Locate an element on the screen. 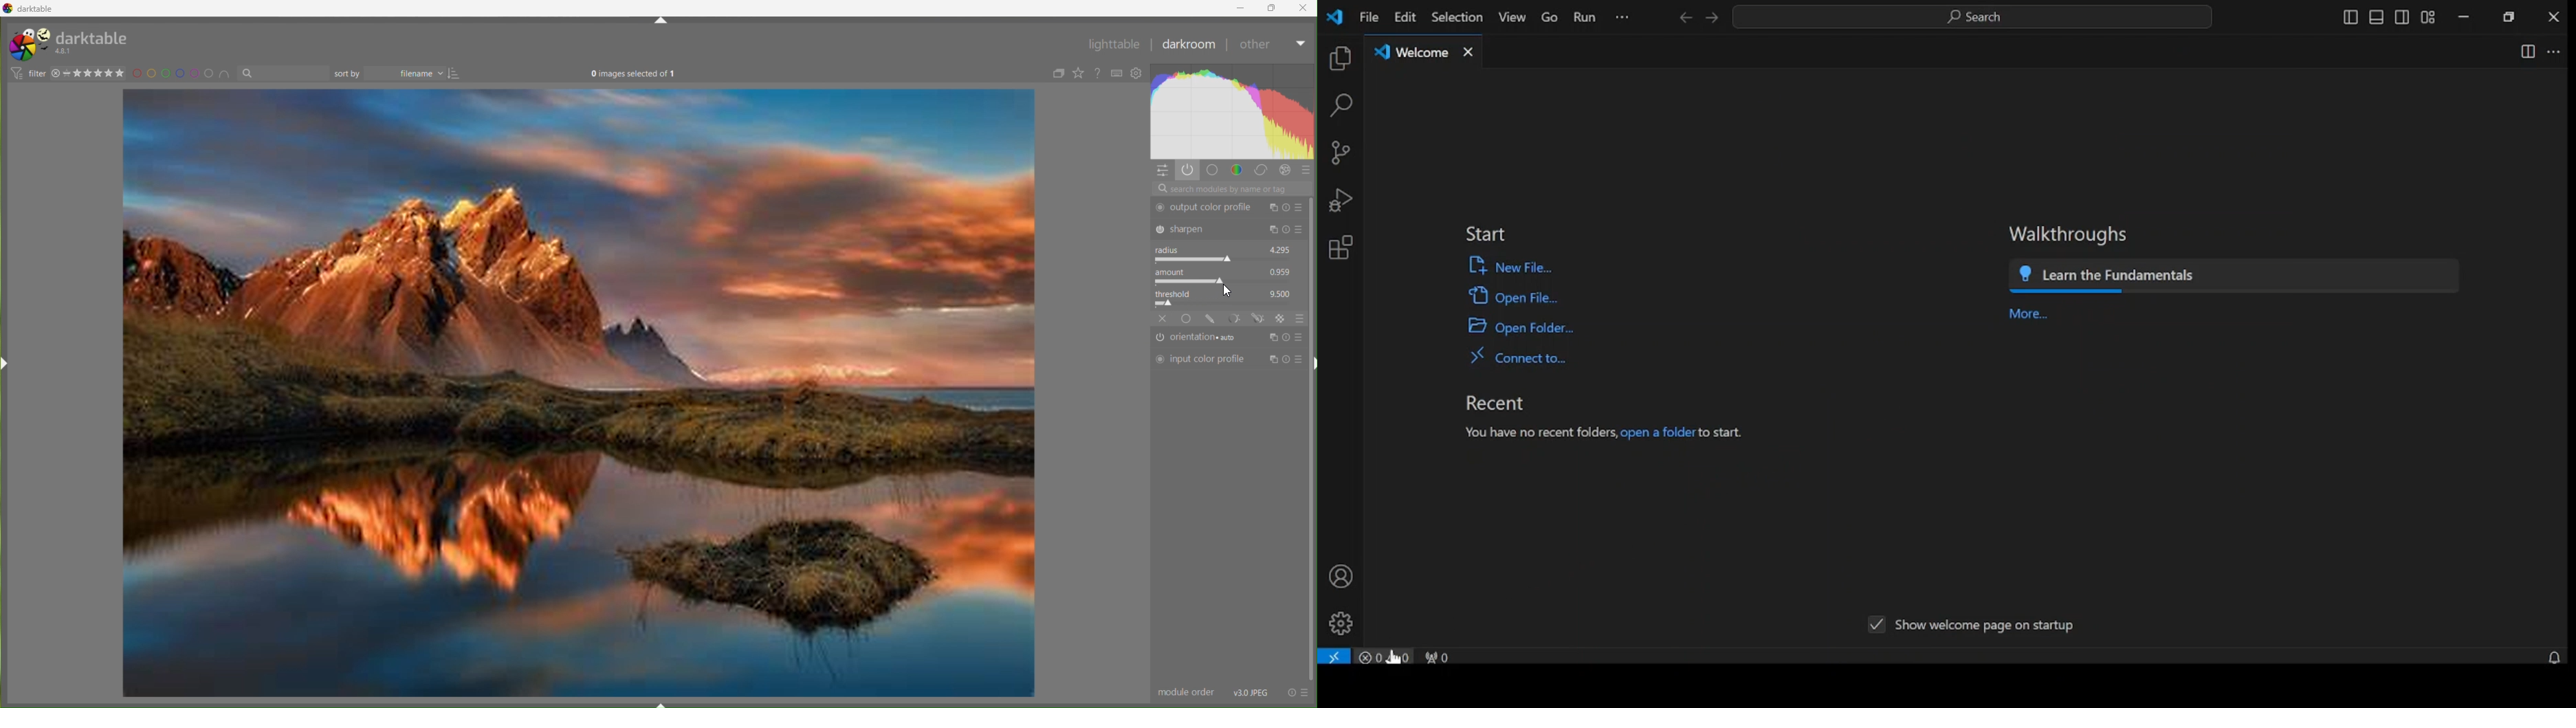  restore down is located at coordinates (2511, 17).